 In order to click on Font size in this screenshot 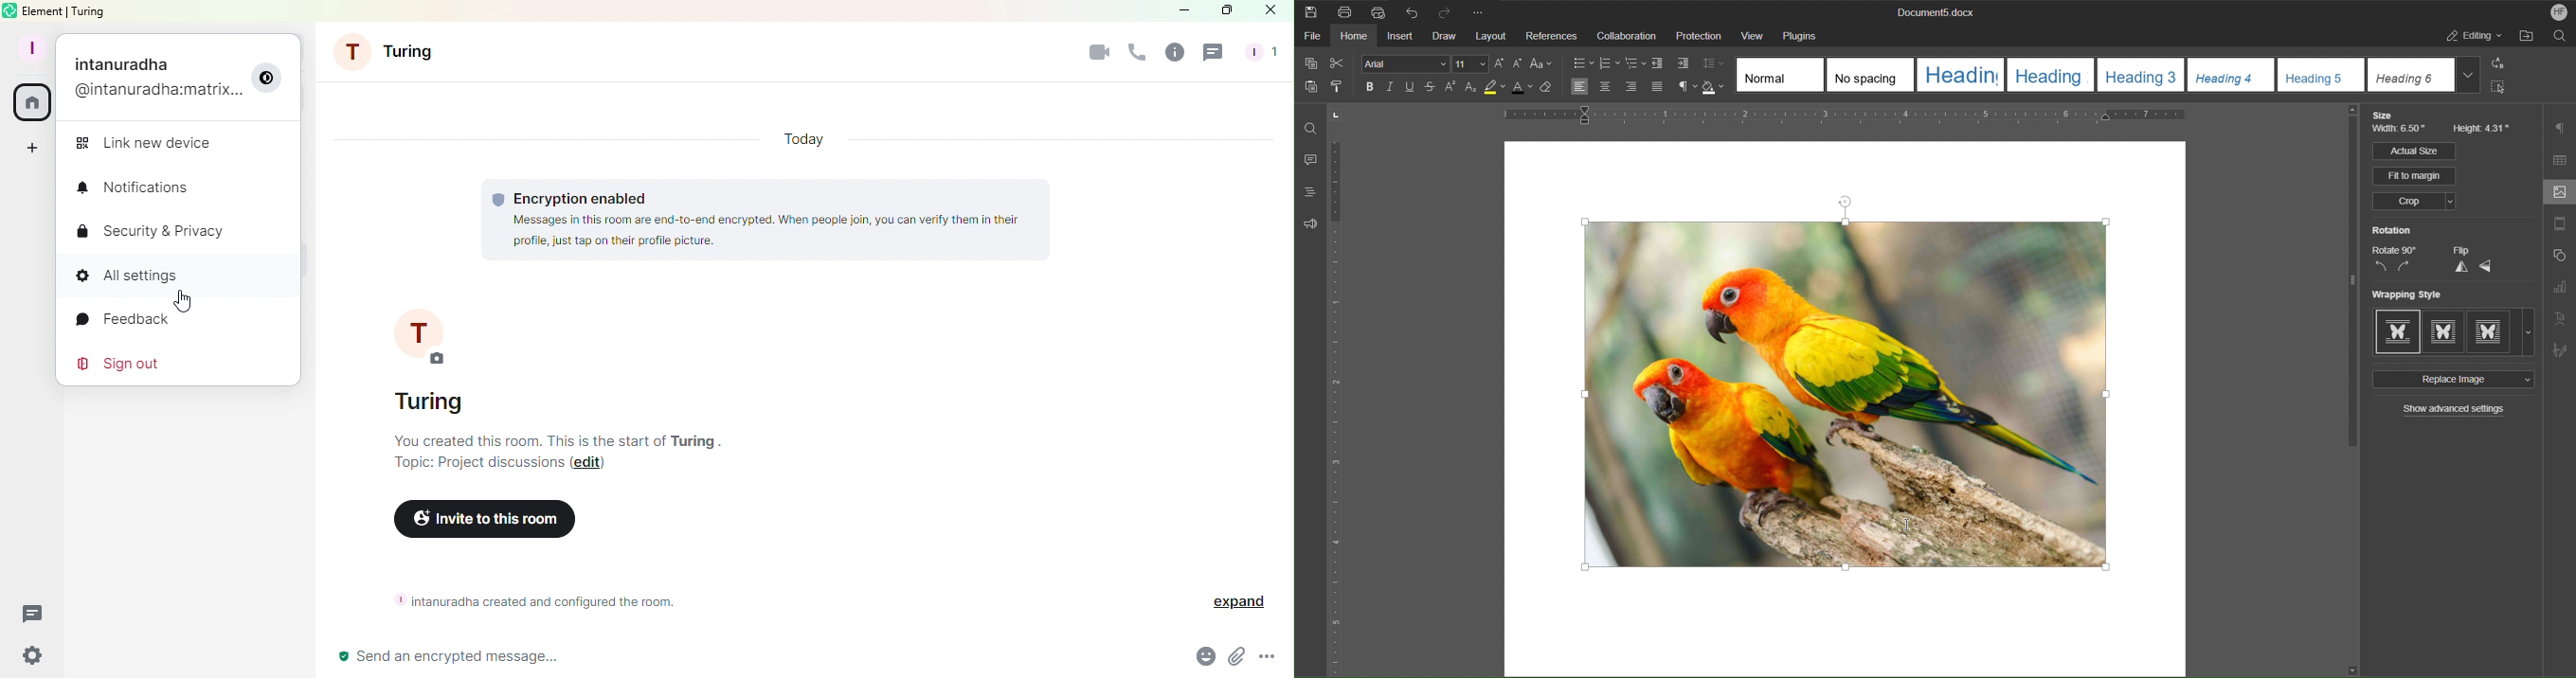, I will do `click(1472, 64)`.